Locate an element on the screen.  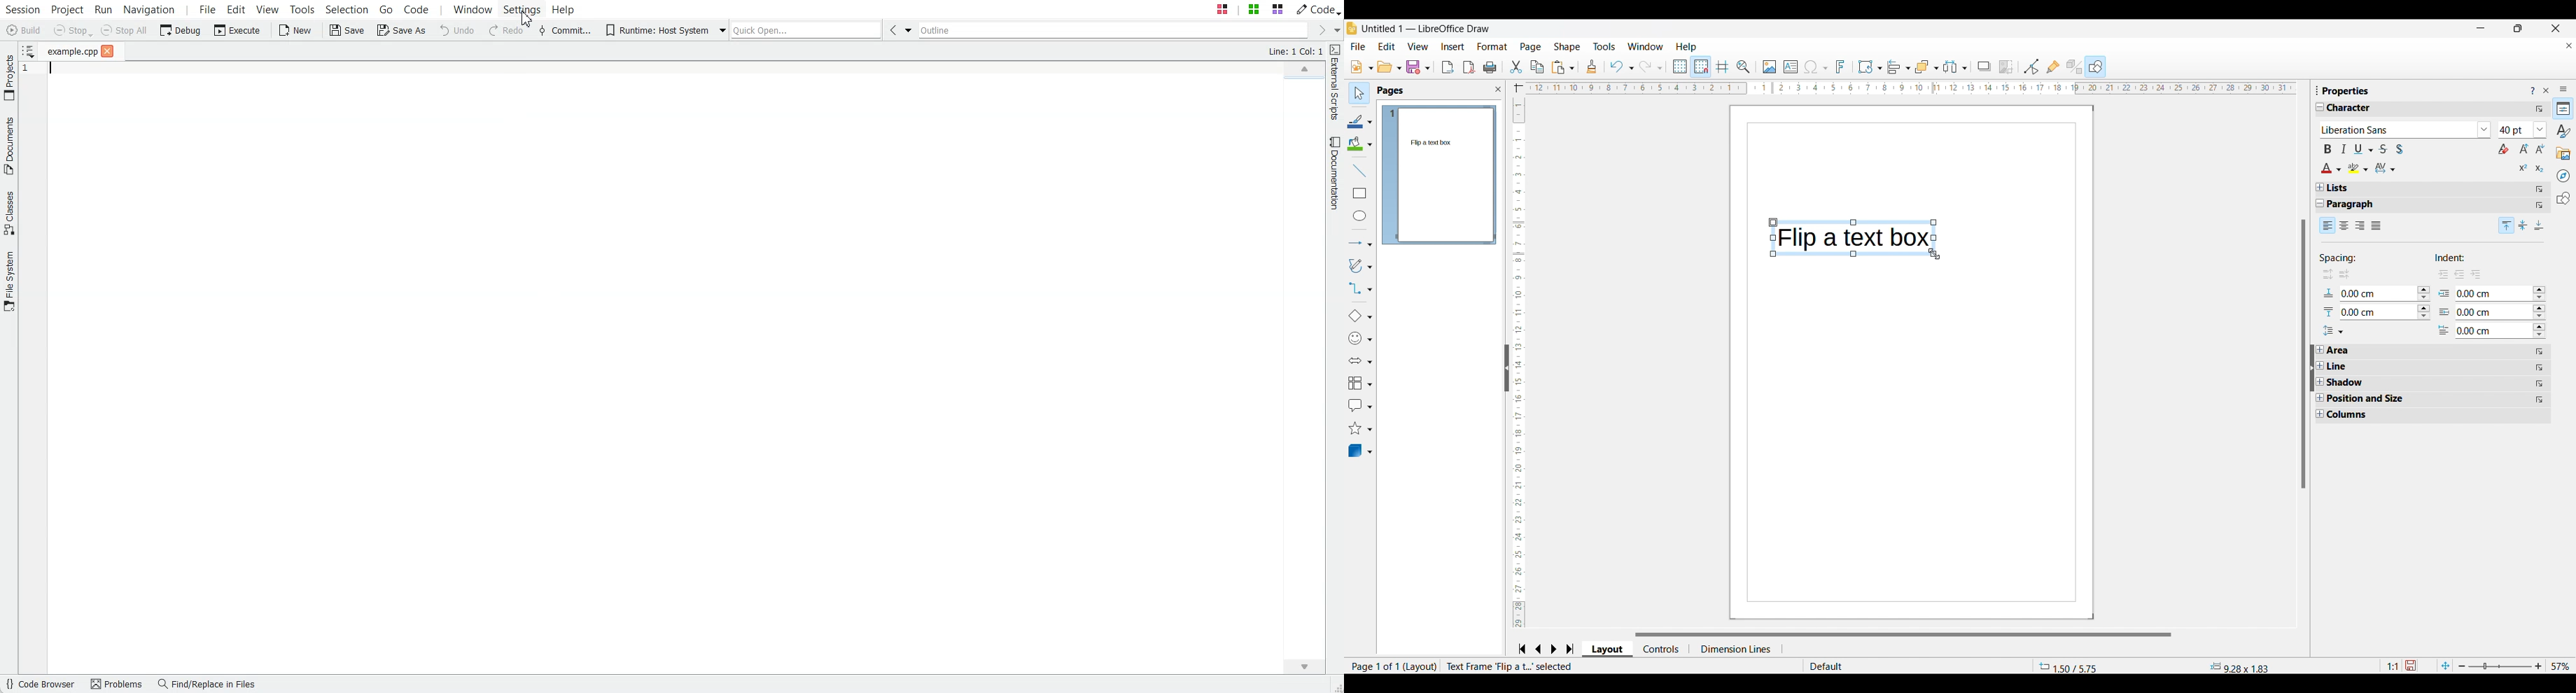
Insert image is located at coordinates (1770, 67).